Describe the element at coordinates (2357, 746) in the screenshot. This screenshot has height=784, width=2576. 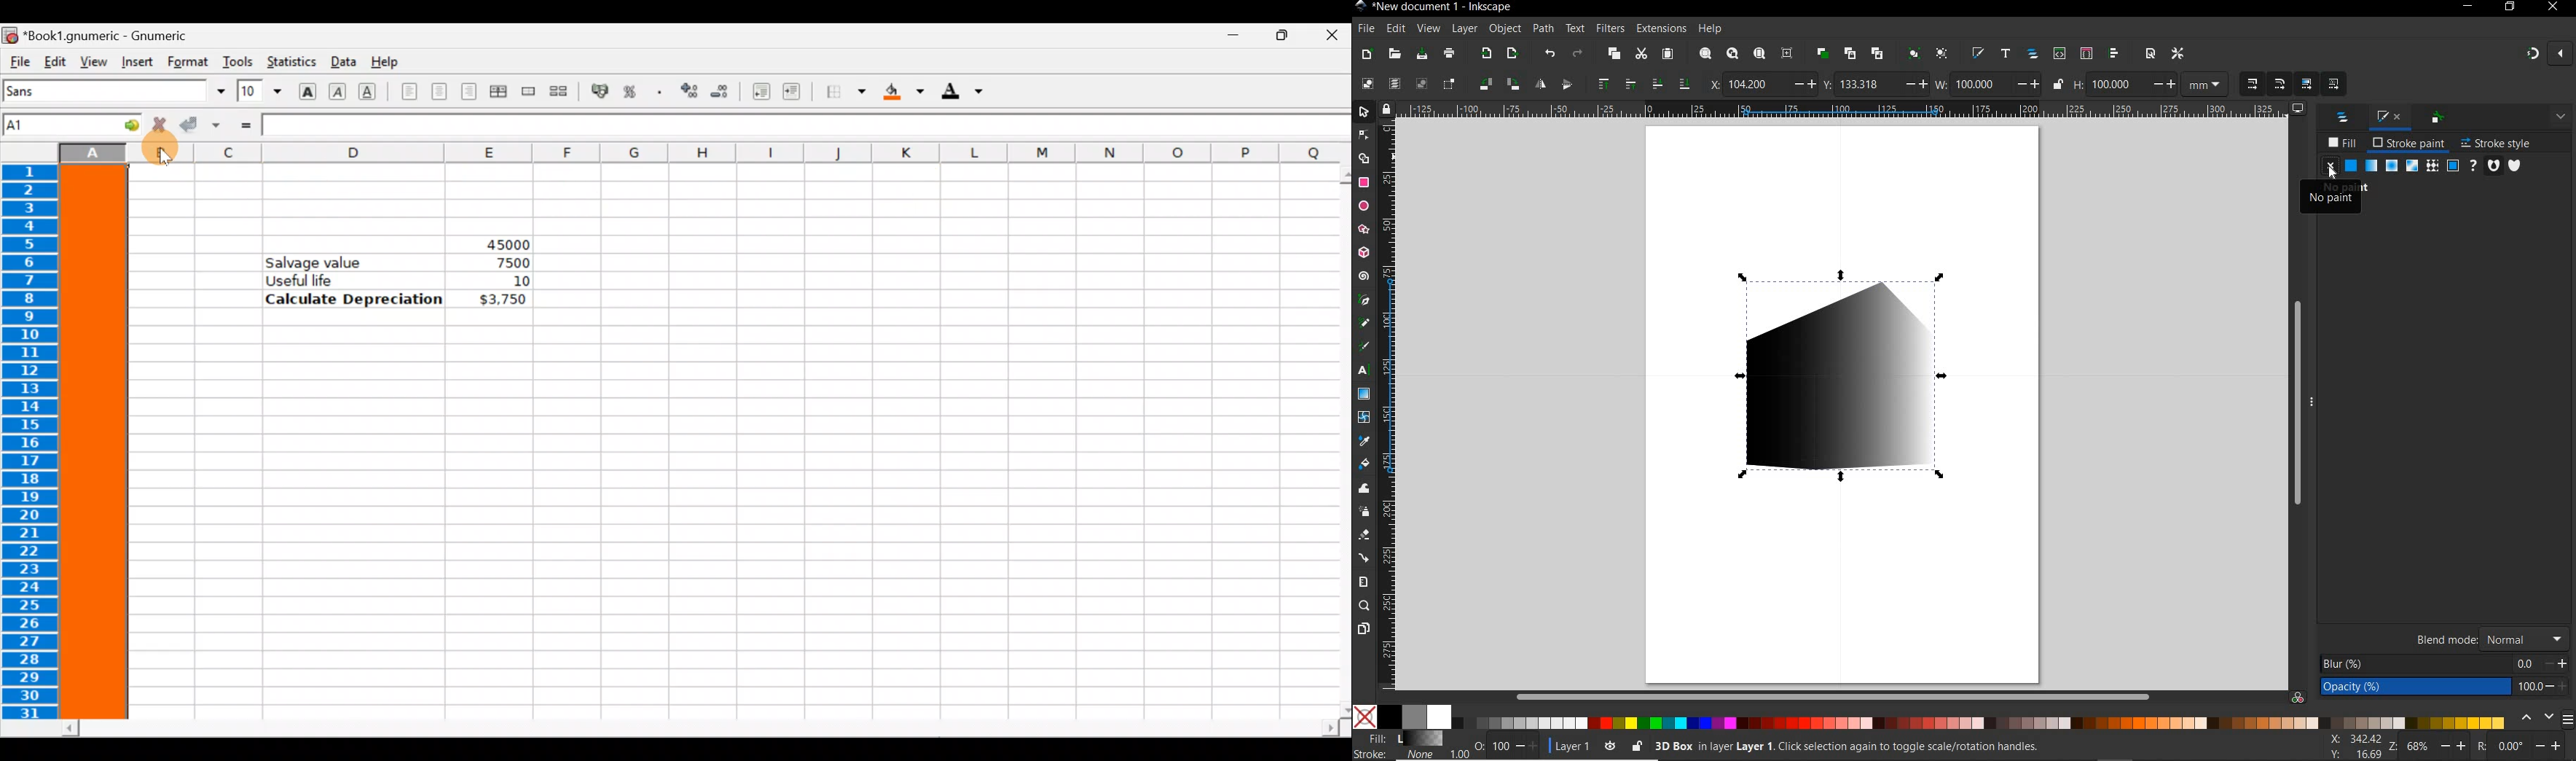
I see `CURSOR COORDINATES` at that location.